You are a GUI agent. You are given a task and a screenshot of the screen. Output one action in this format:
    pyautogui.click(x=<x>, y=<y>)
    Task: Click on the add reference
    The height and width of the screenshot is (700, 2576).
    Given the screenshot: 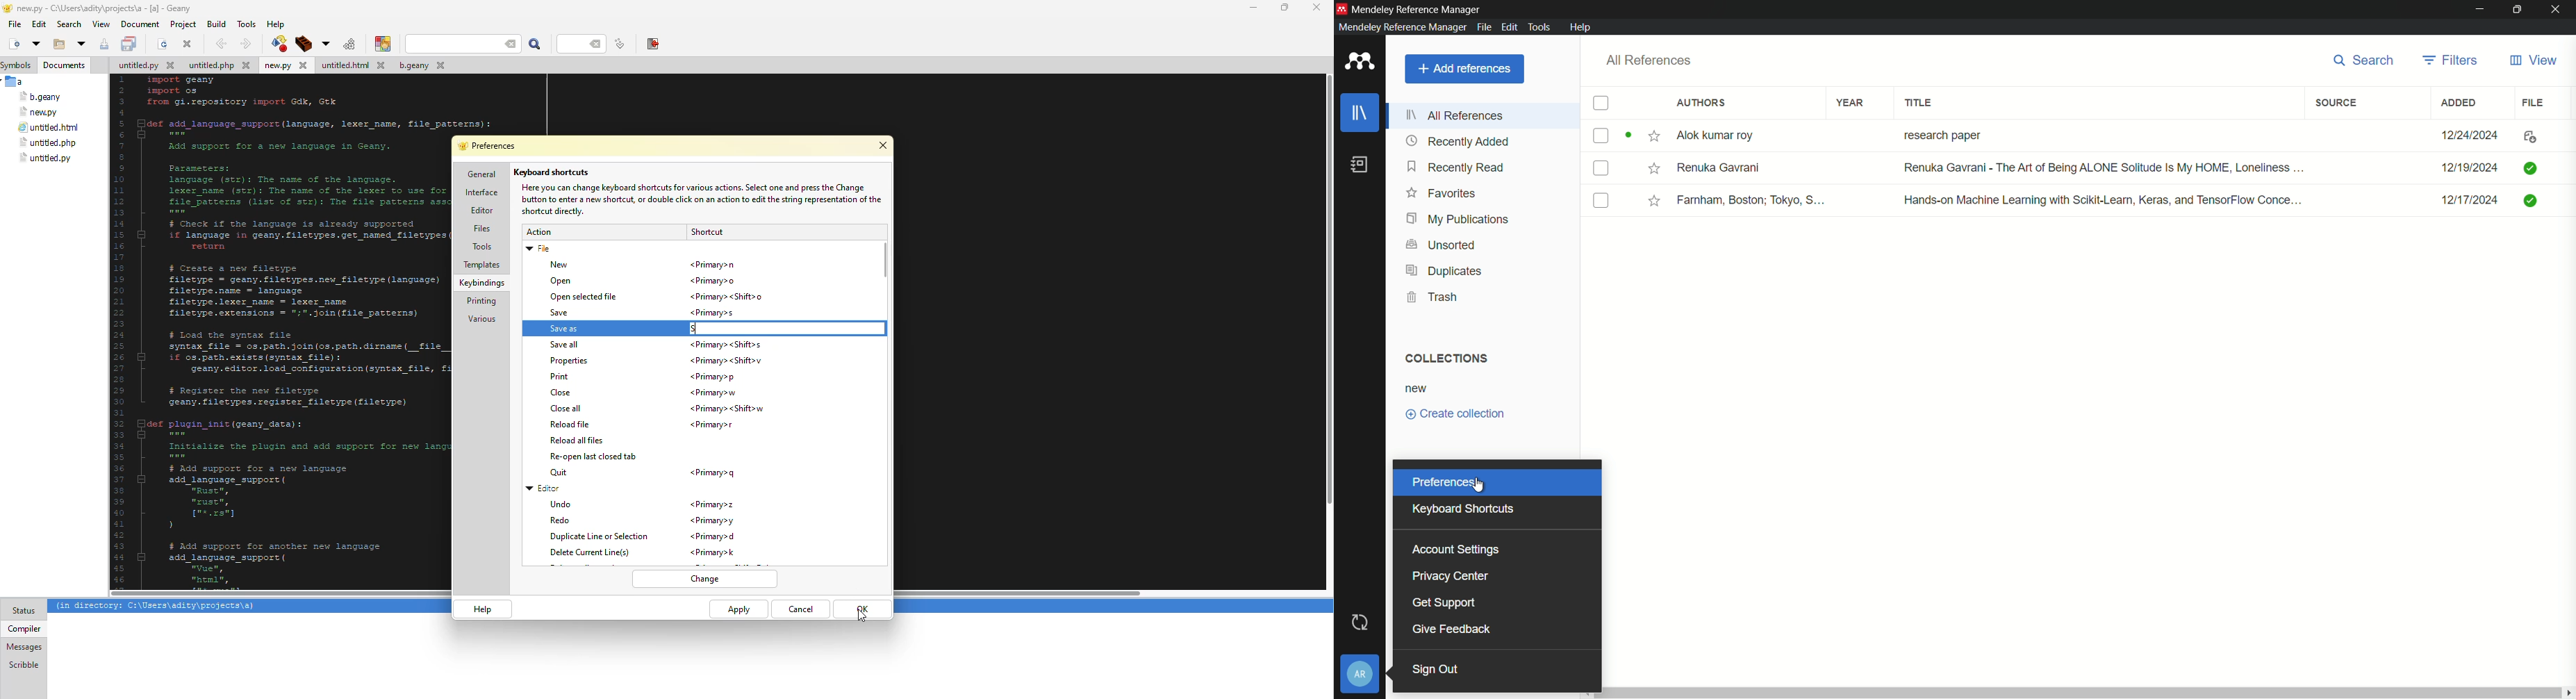 What is the action you would take?
    pyautogui.click(x=1465, y=68)
    